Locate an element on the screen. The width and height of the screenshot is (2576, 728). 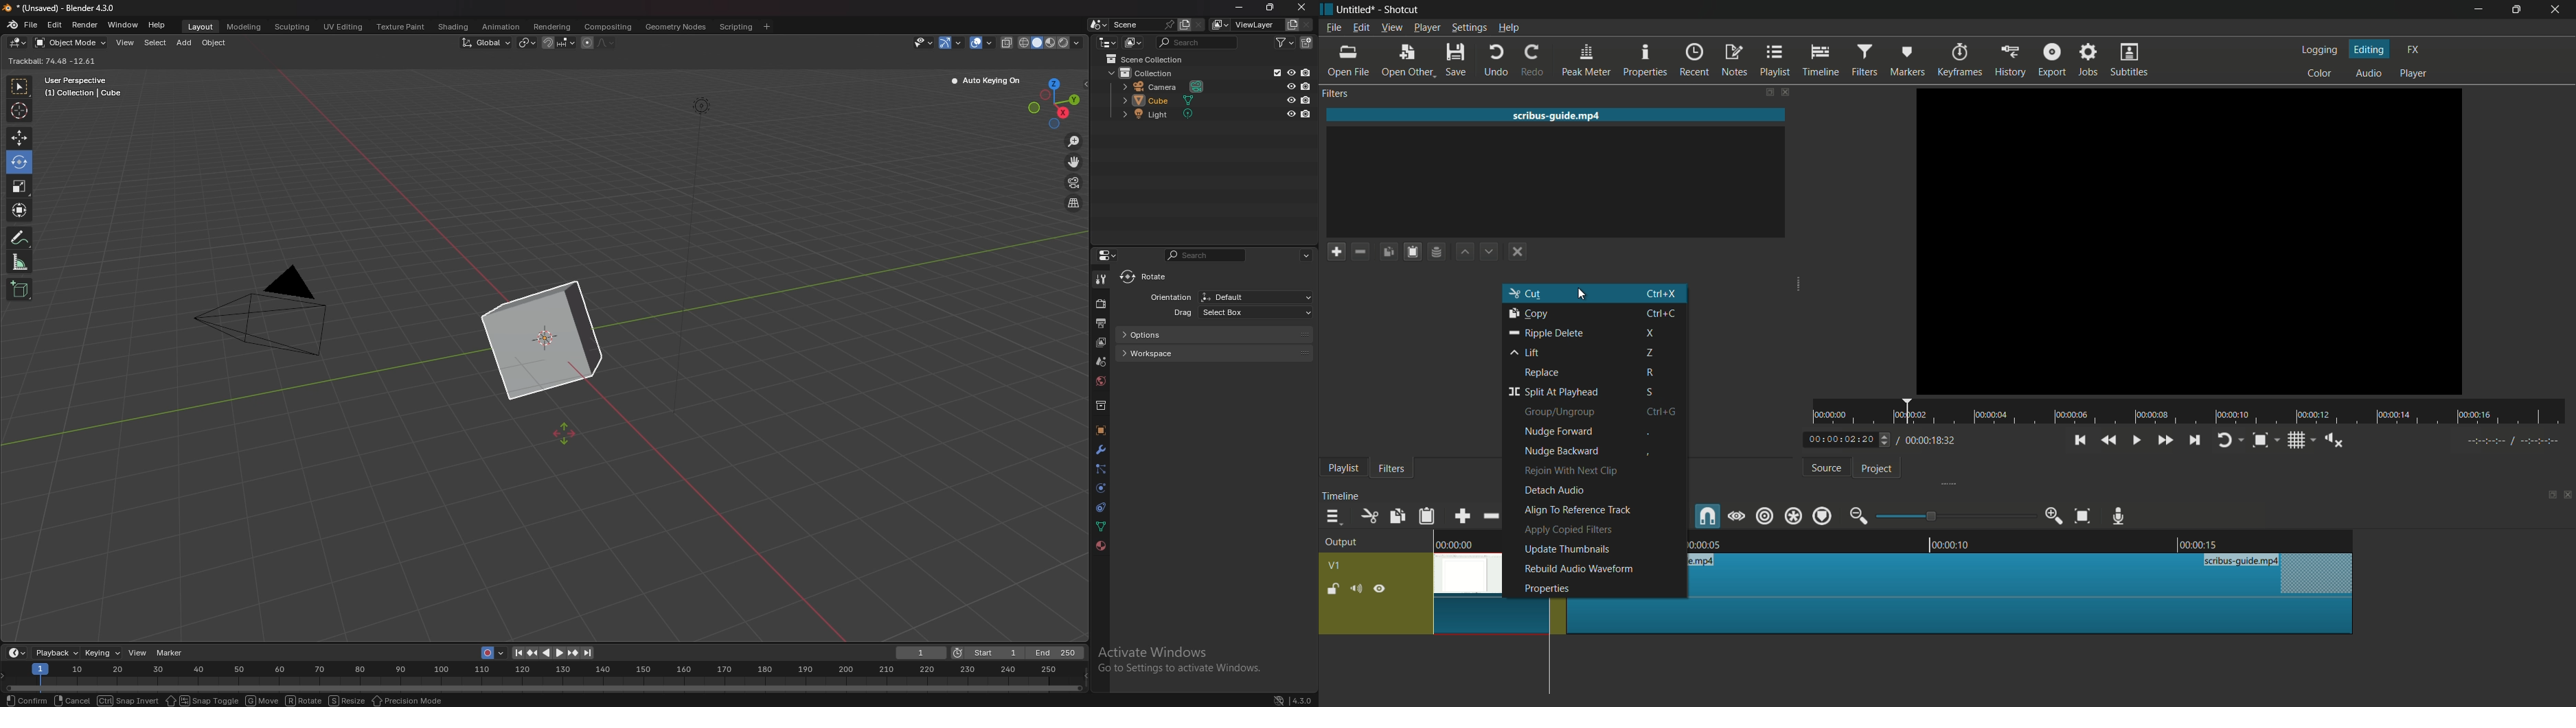
keyboard shortcut is located at coordinates (1647, 455).